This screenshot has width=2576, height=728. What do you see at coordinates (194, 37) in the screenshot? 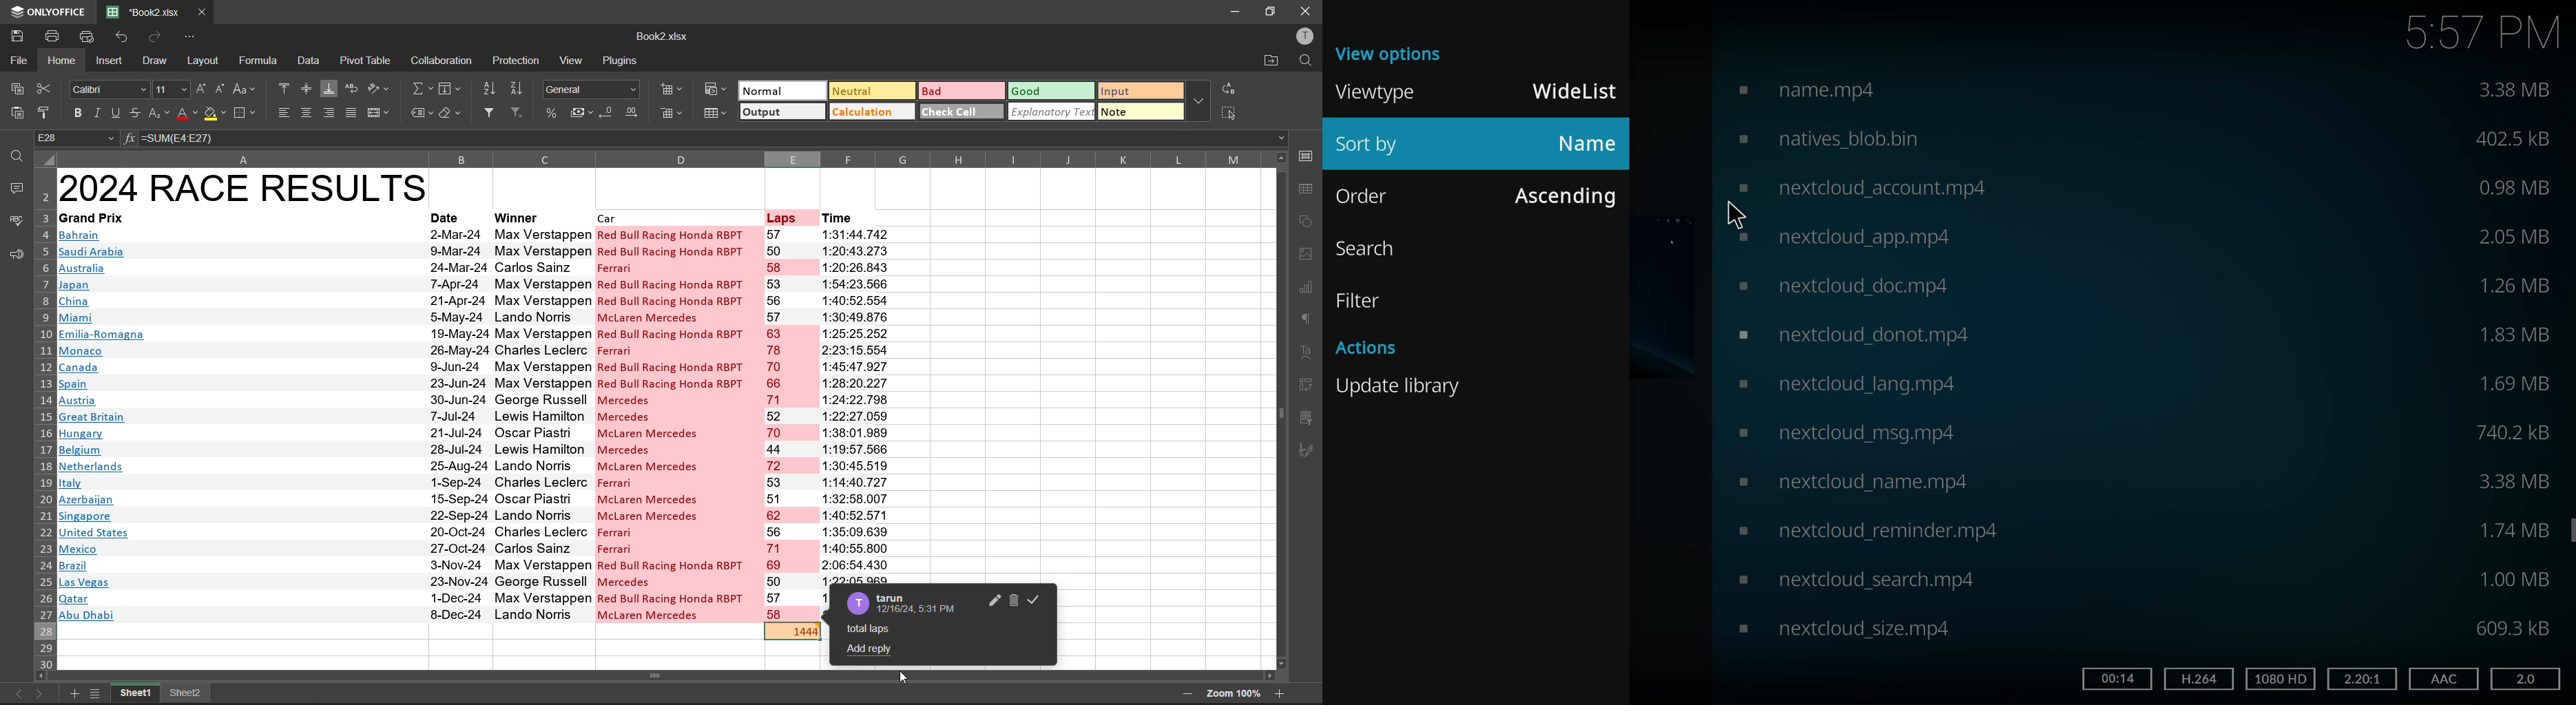
I see `customize quick access toolbar` at bounding box center [194, 37].